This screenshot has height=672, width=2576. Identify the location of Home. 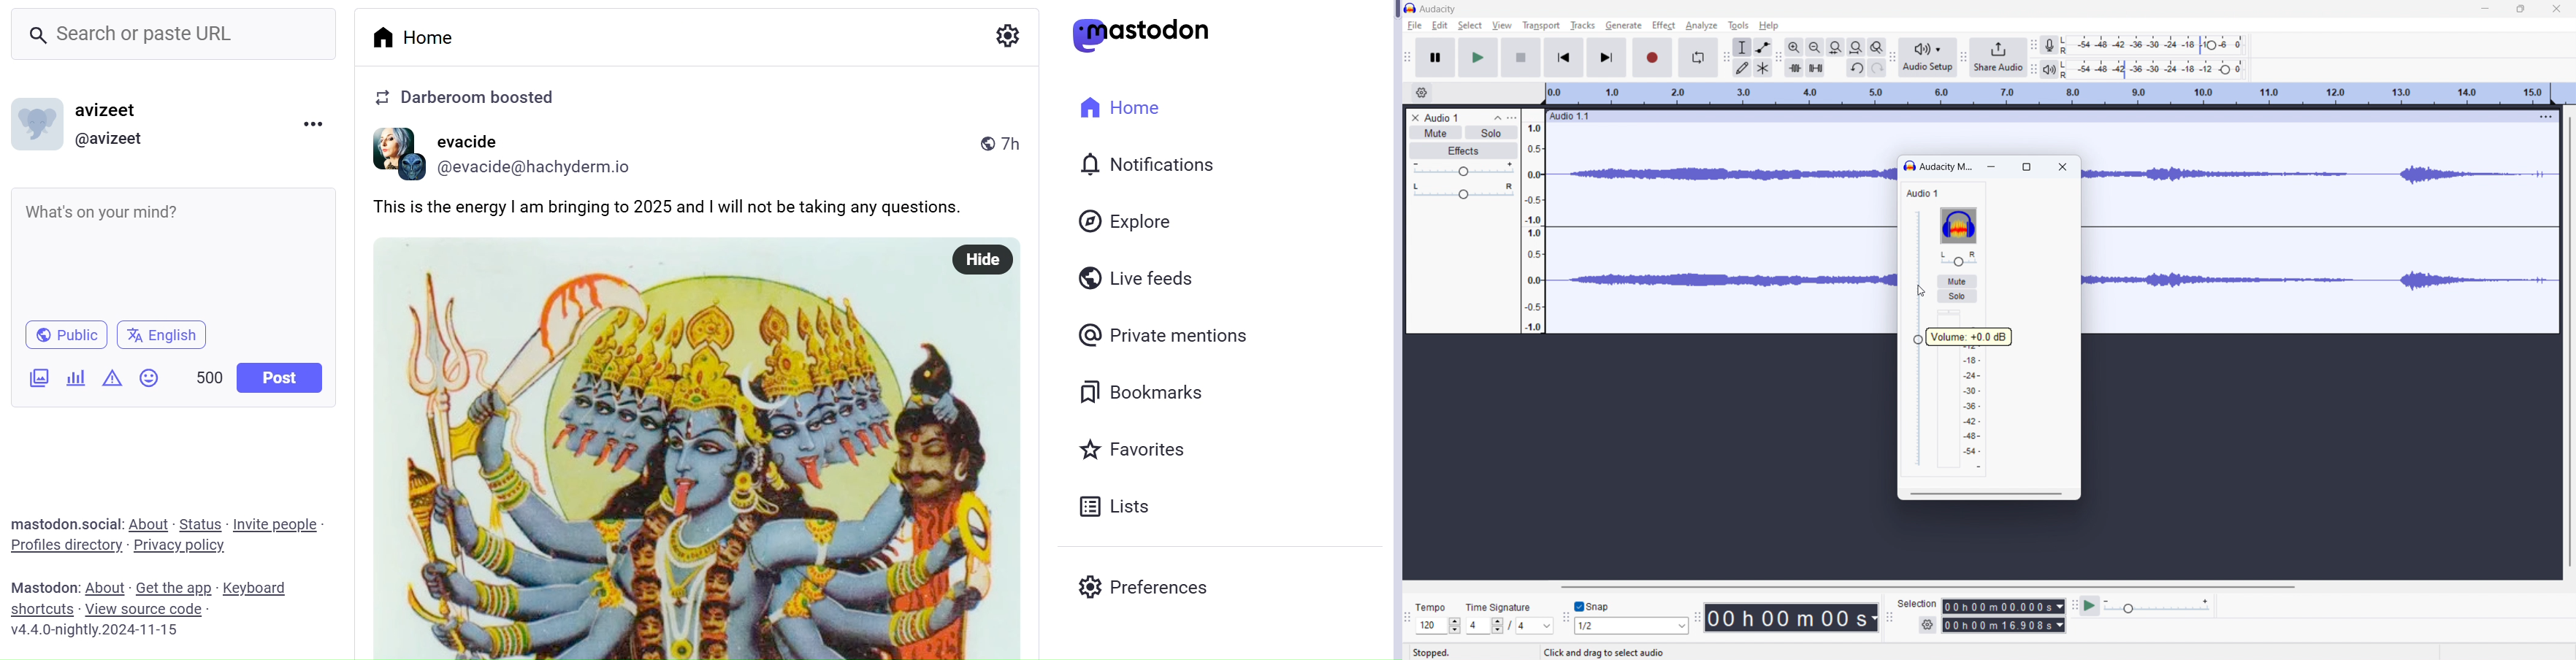
(417, 37).